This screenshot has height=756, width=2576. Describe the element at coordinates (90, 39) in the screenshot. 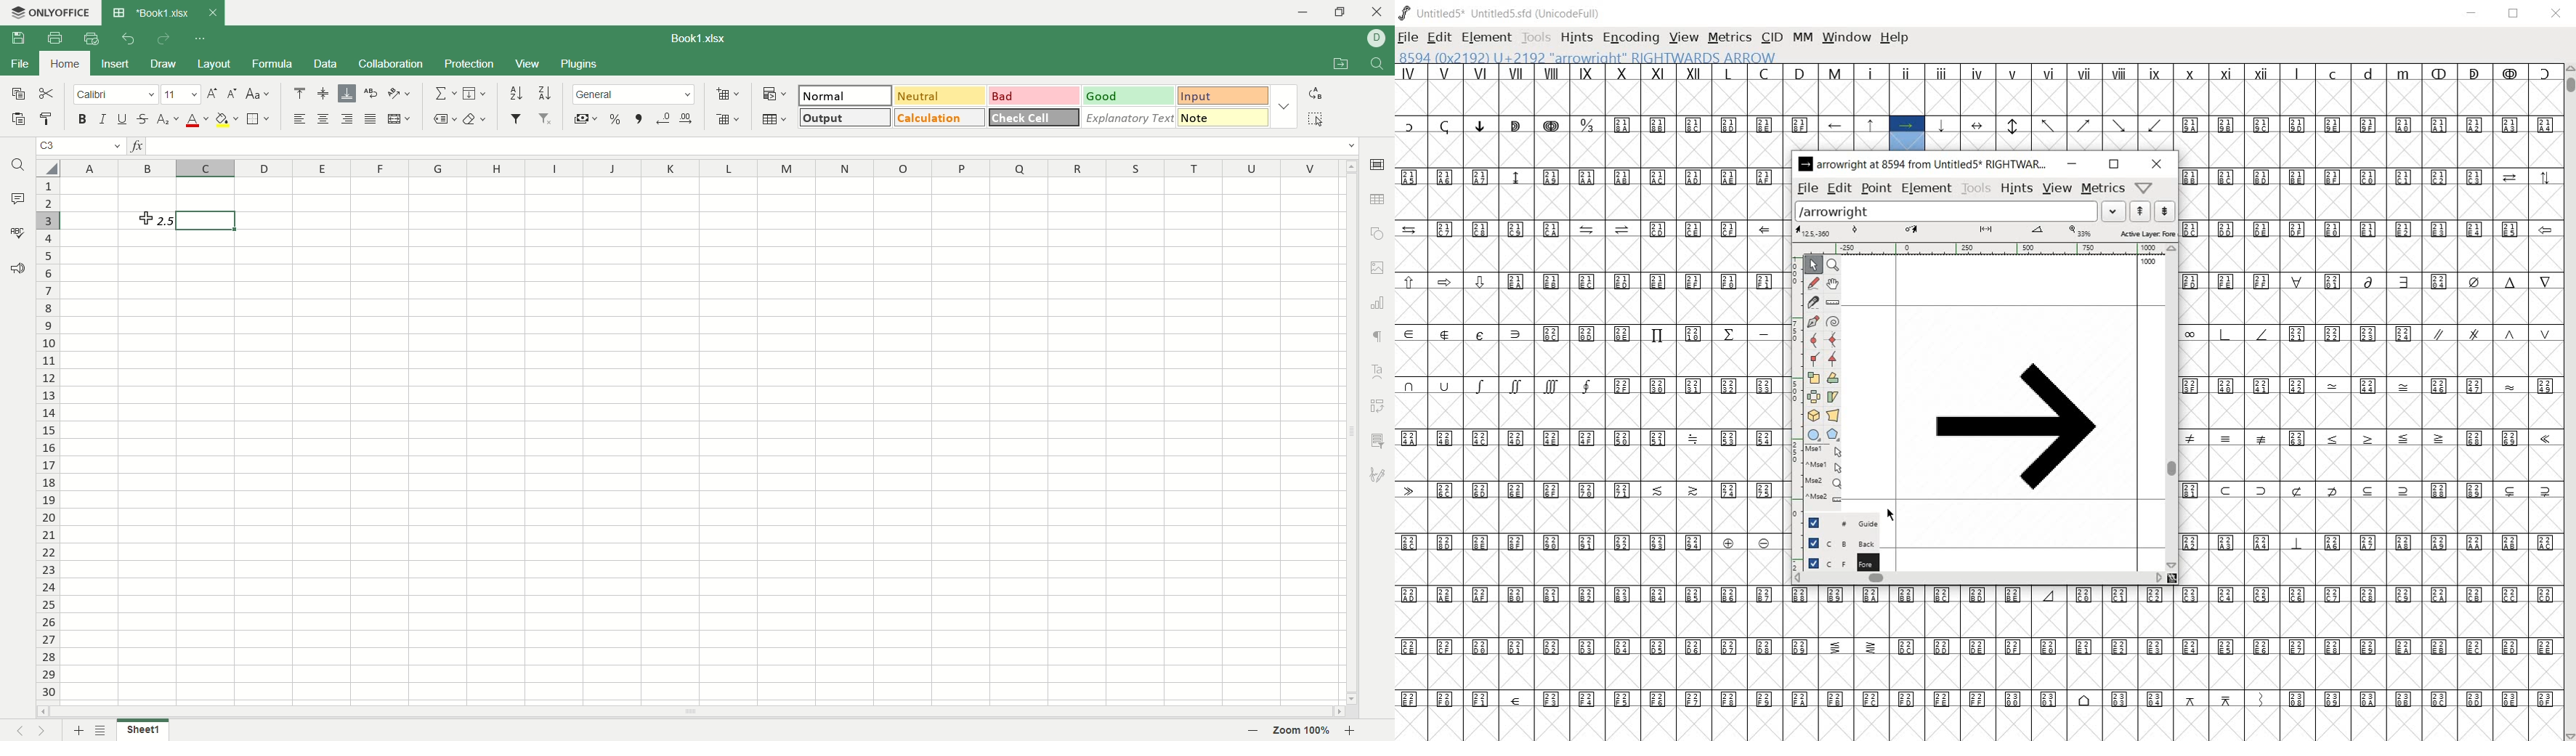

I see `quick print` at that location.